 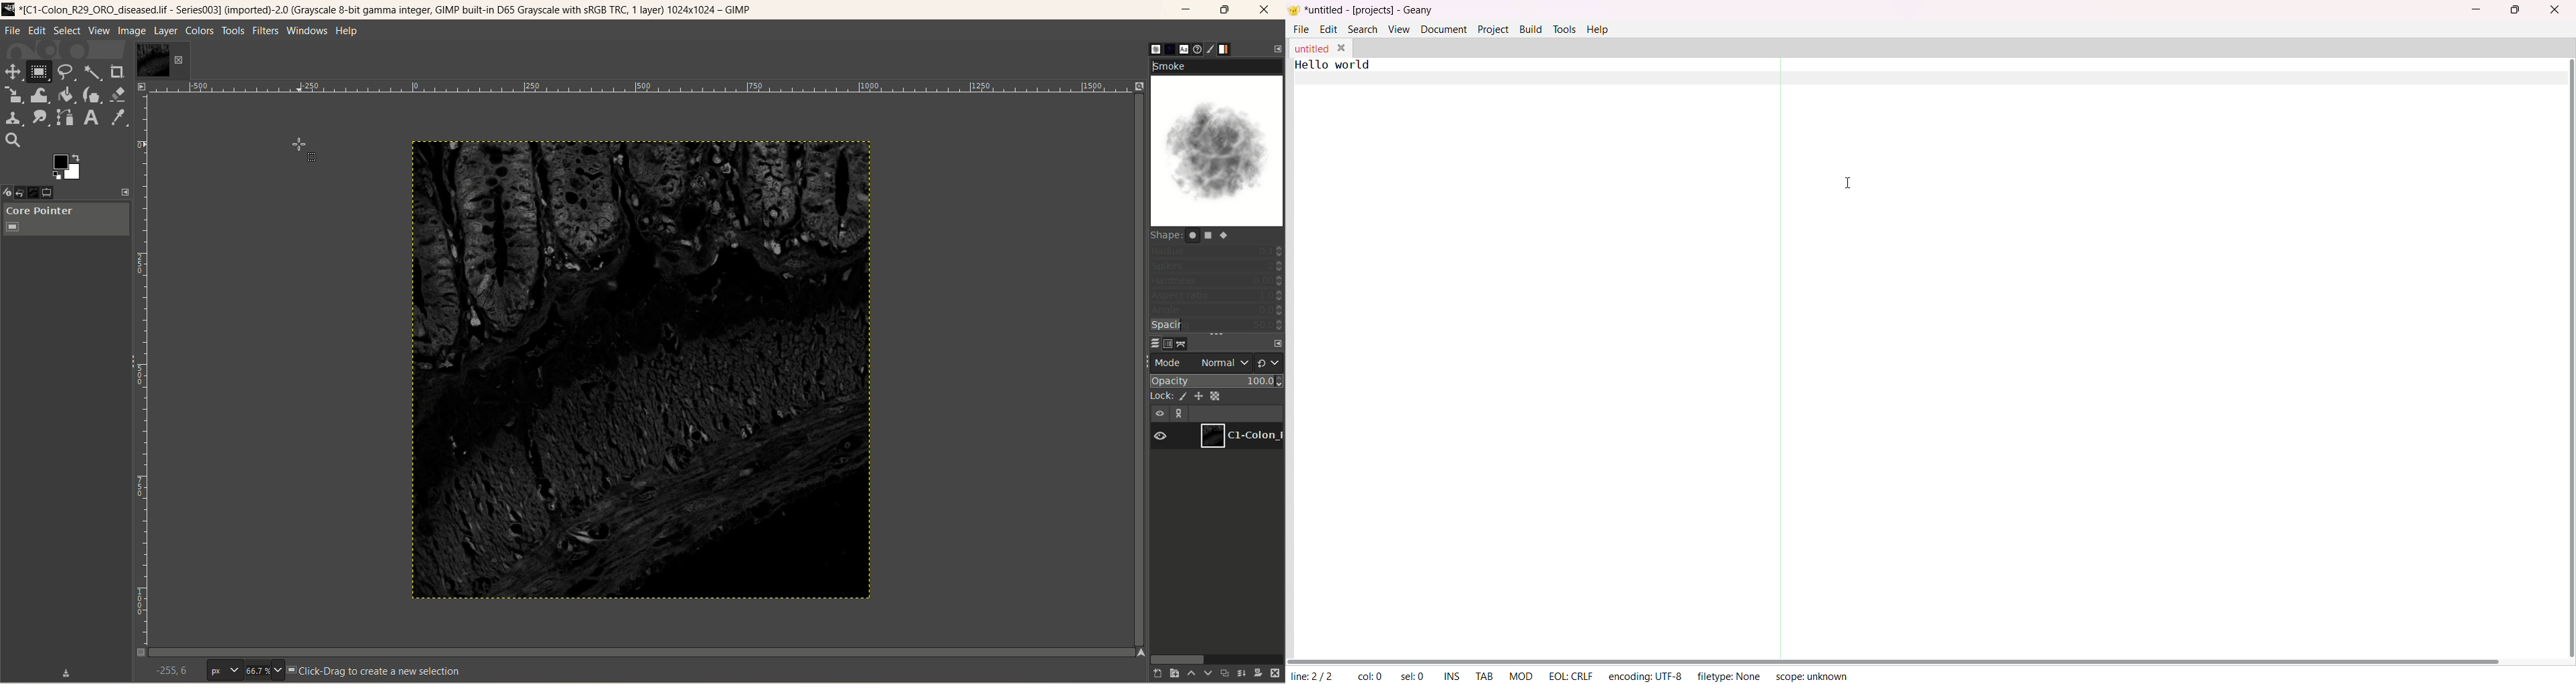 I want to click on clone tool, so click(x=14, y=117).